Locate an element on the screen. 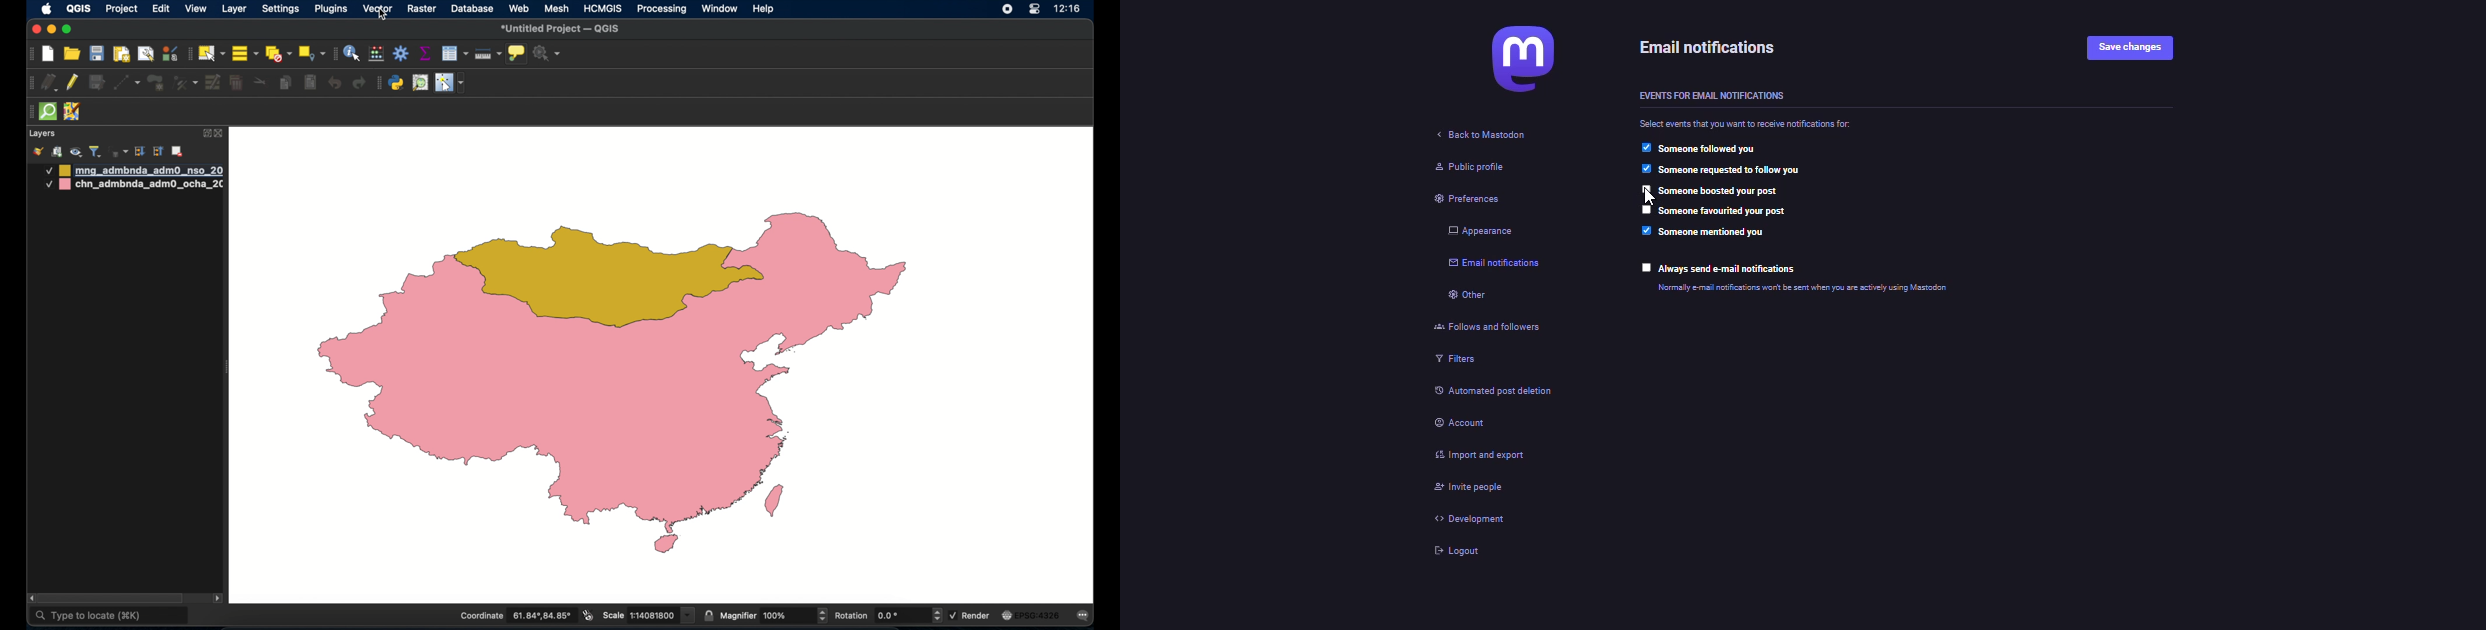  QGIS is located at coordinates (78, 8).